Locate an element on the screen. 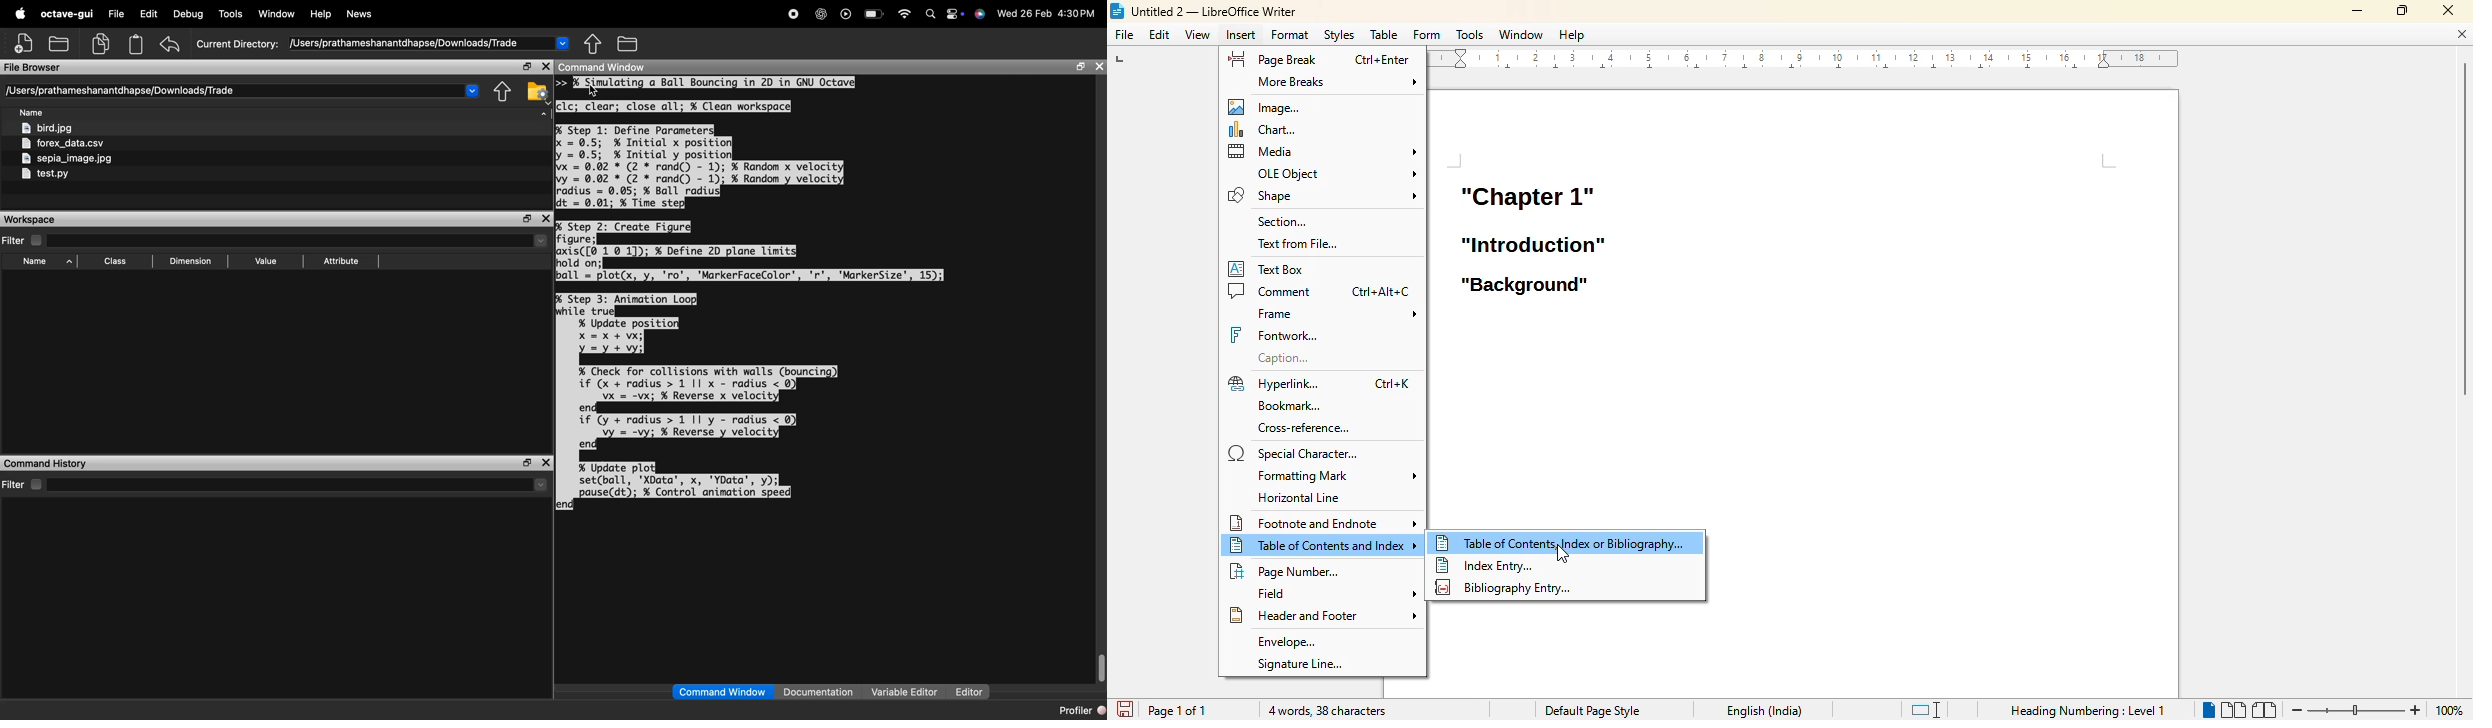  help is located at coordinates (322, 14).